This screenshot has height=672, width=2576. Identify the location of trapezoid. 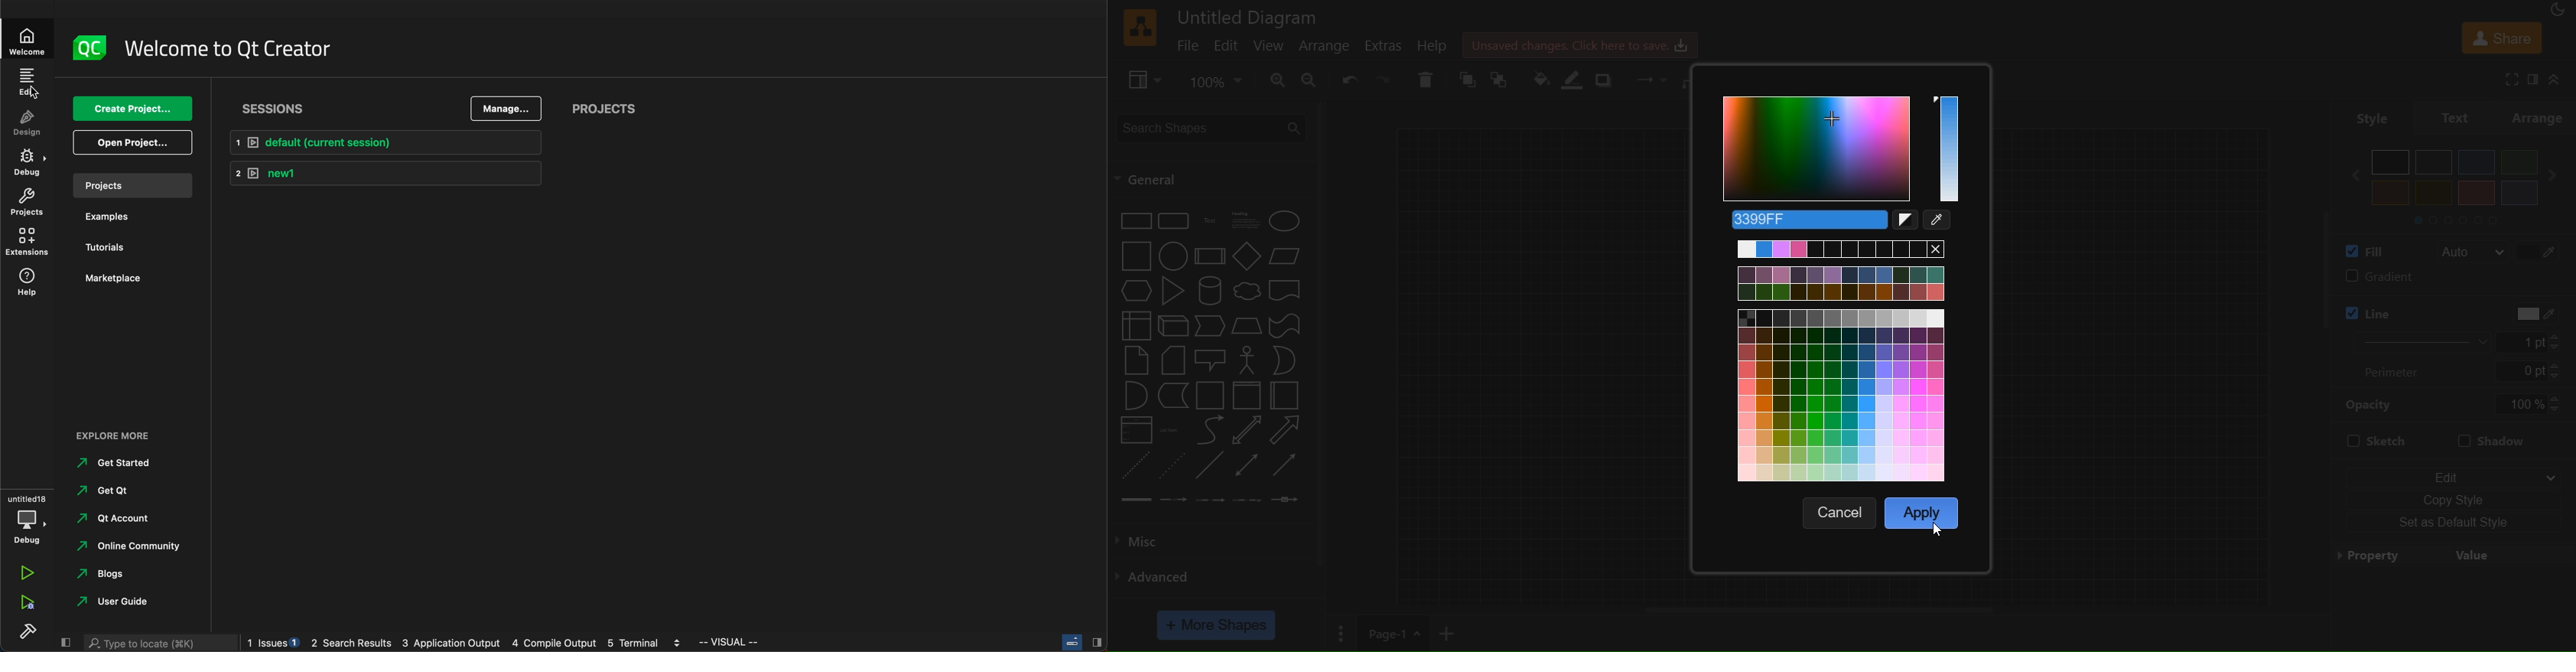
(1247, 326).